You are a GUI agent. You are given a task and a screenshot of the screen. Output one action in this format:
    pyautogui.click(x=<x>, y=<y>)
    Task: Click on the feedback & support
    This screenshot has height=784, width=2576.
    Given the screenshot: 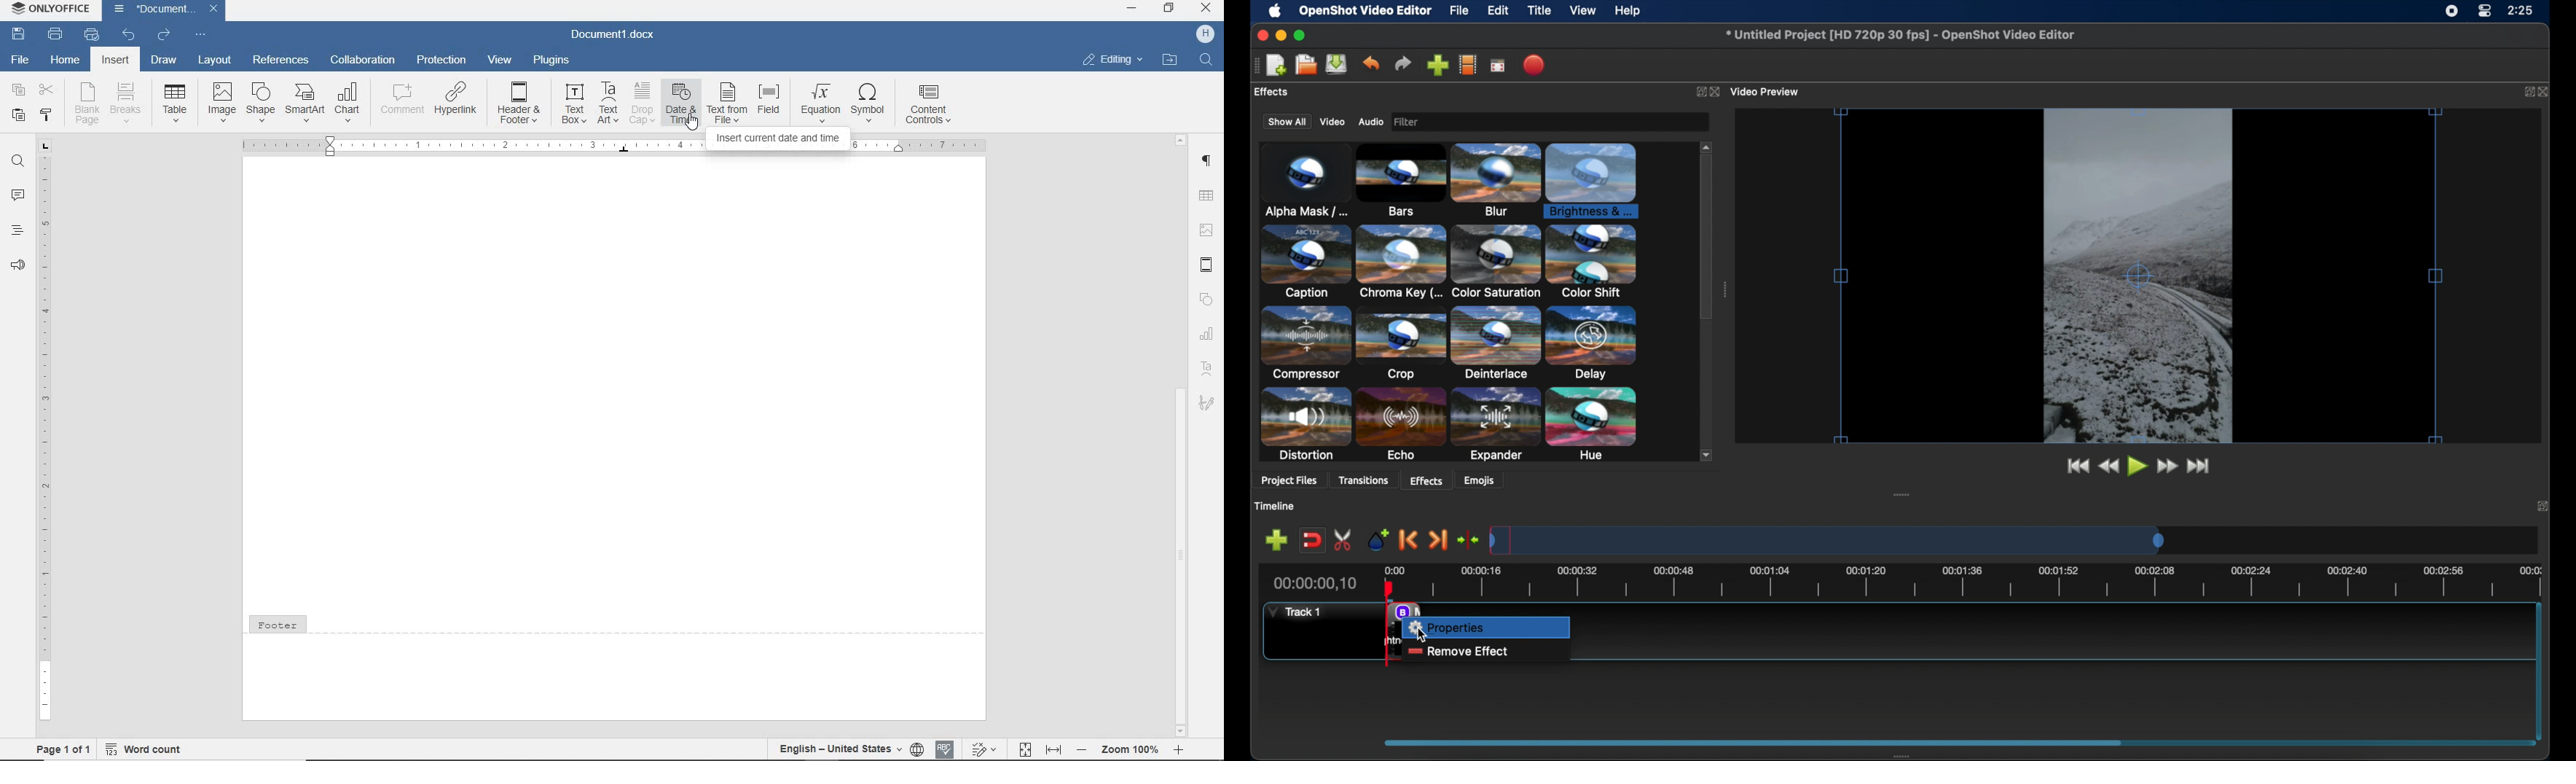 What is the action you would take?
    pyautogui.click(x=17, y=264)
    